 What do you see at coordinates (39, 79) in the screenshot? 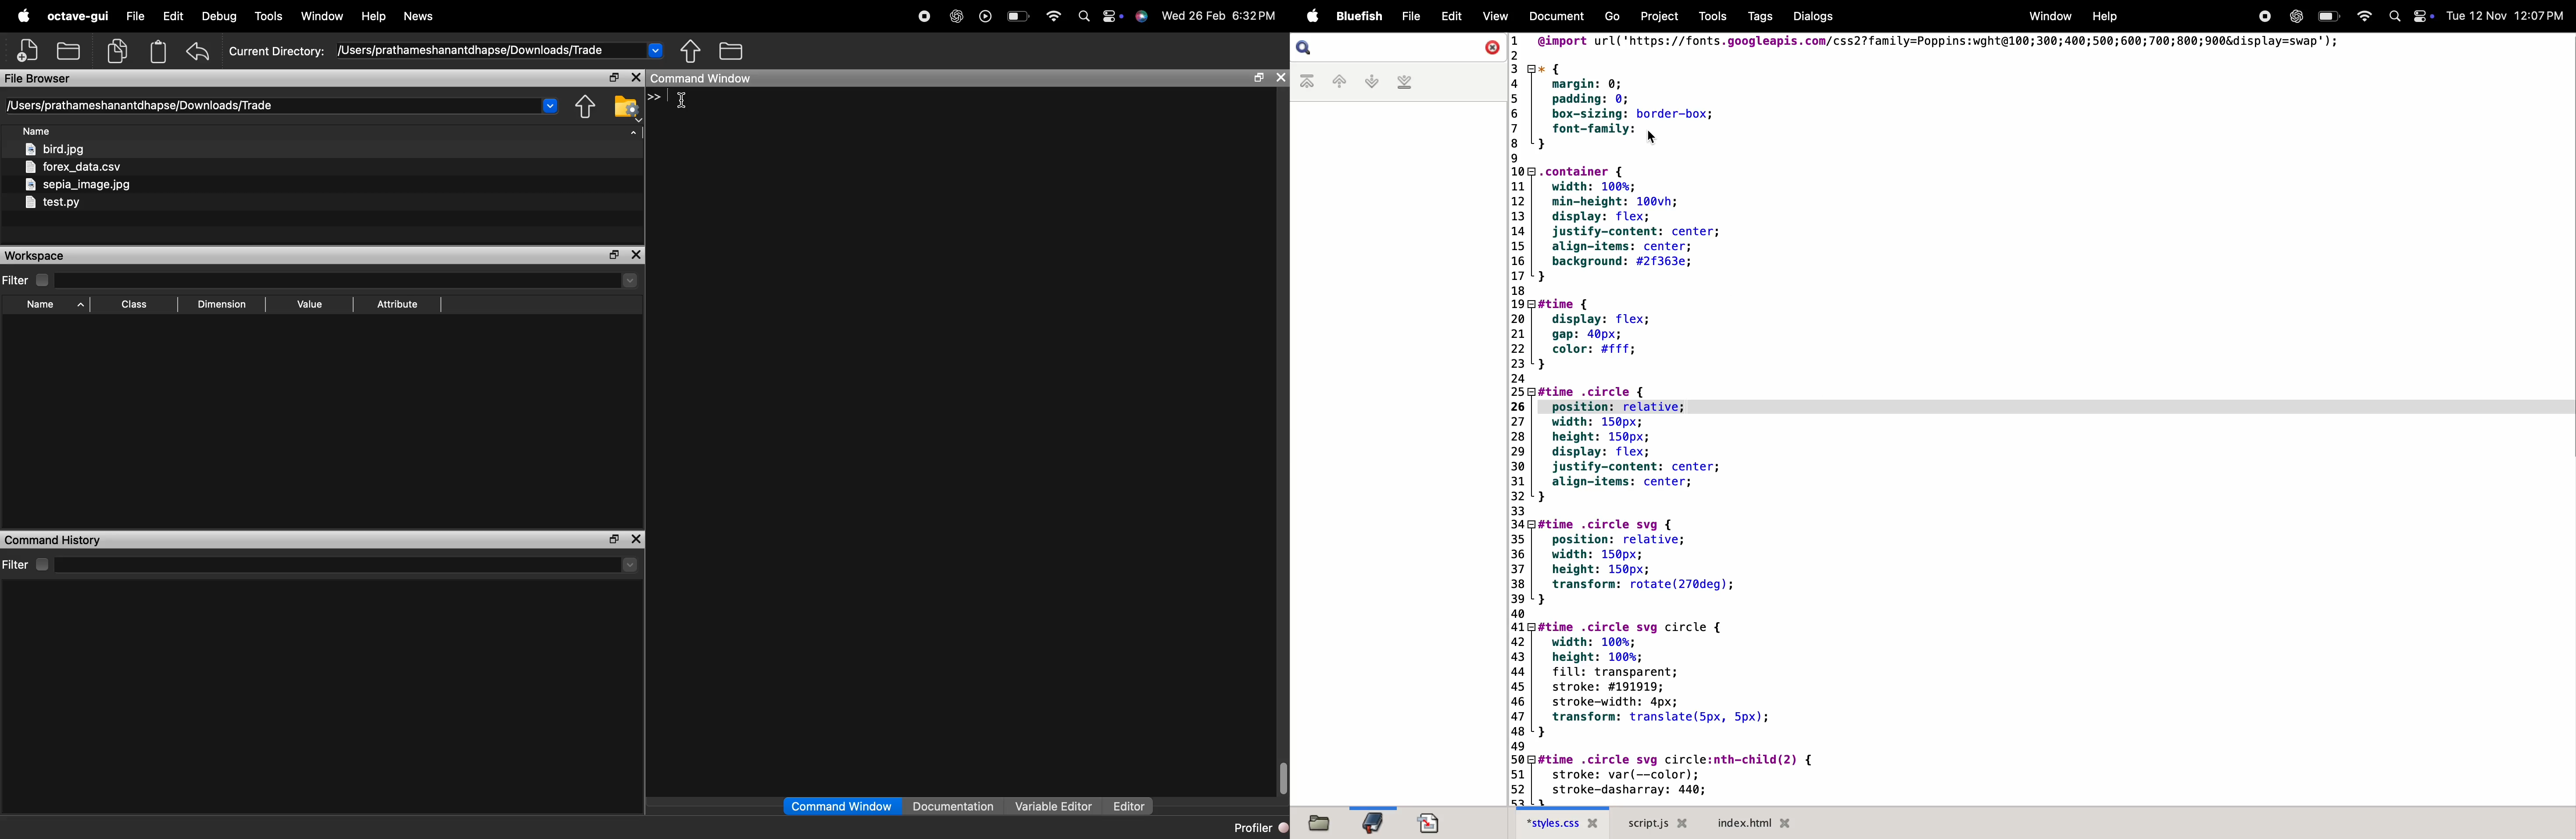
I see `file browser` at bounding box center [39, 79].